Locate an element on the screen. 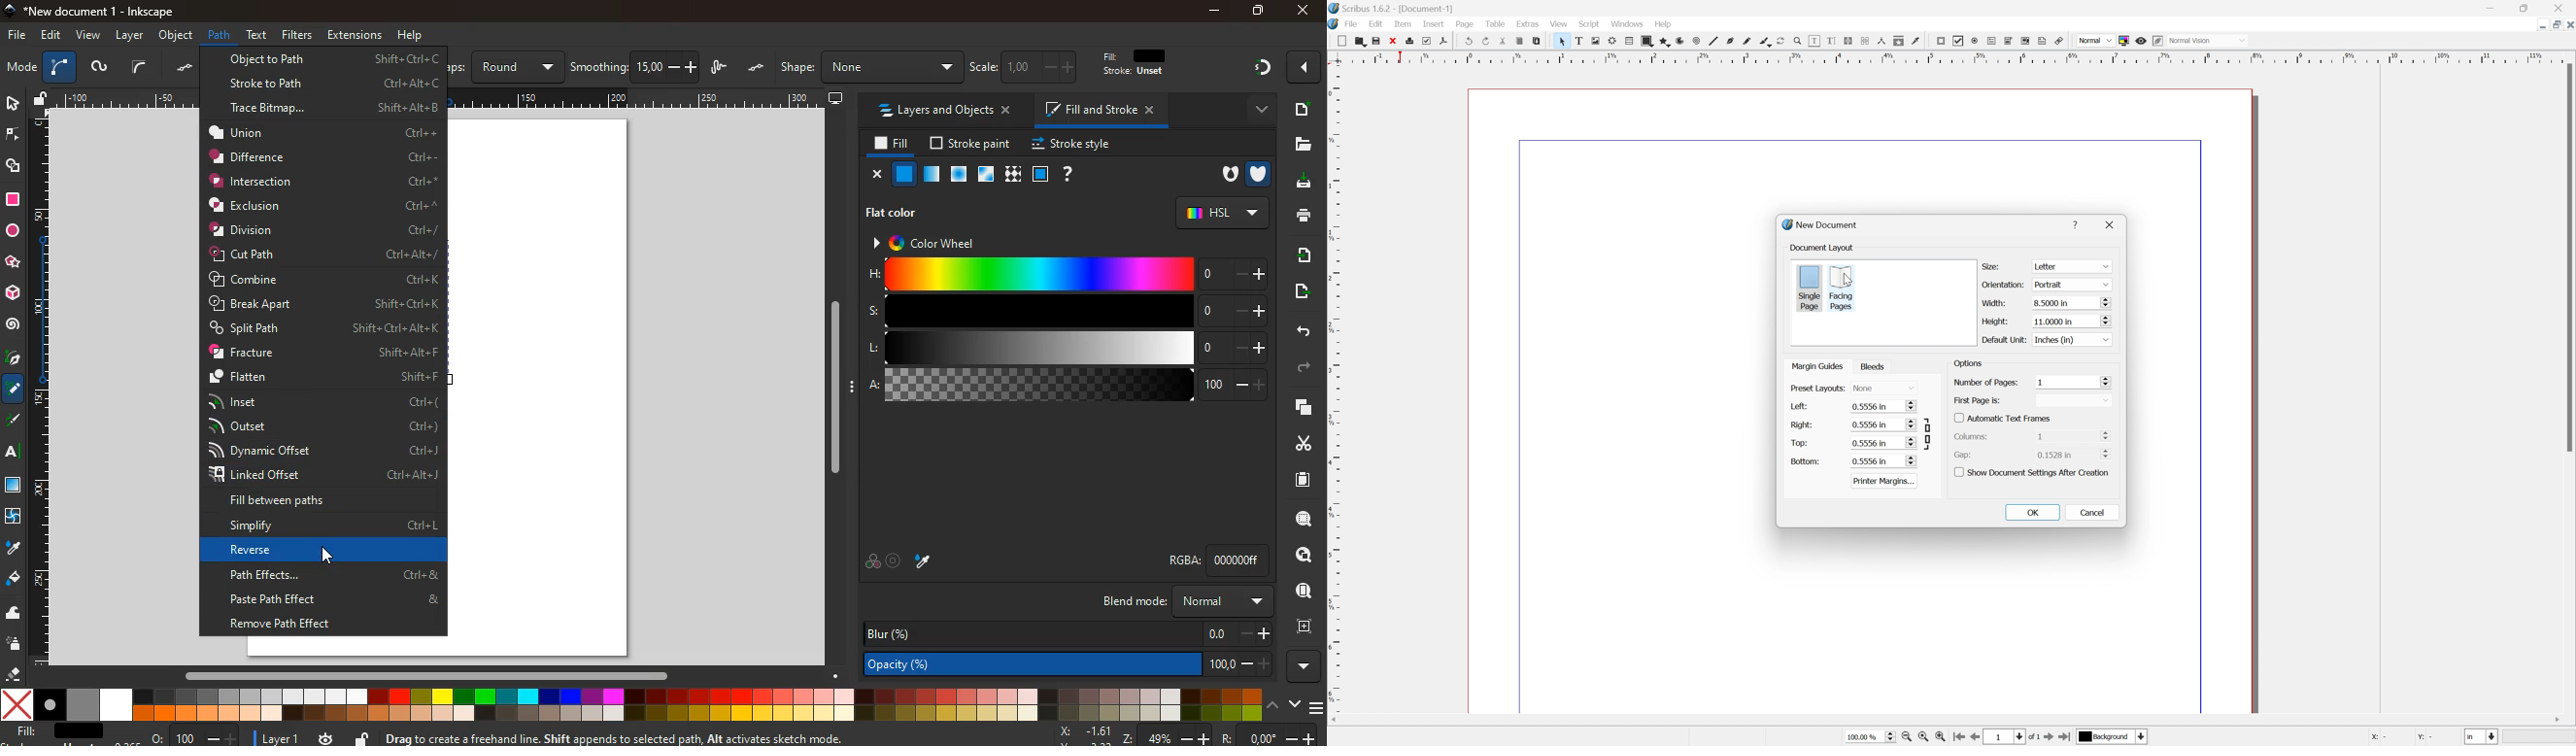 This screenshot has width=2576, height=756. Help is located at coordinates (1663, 24).